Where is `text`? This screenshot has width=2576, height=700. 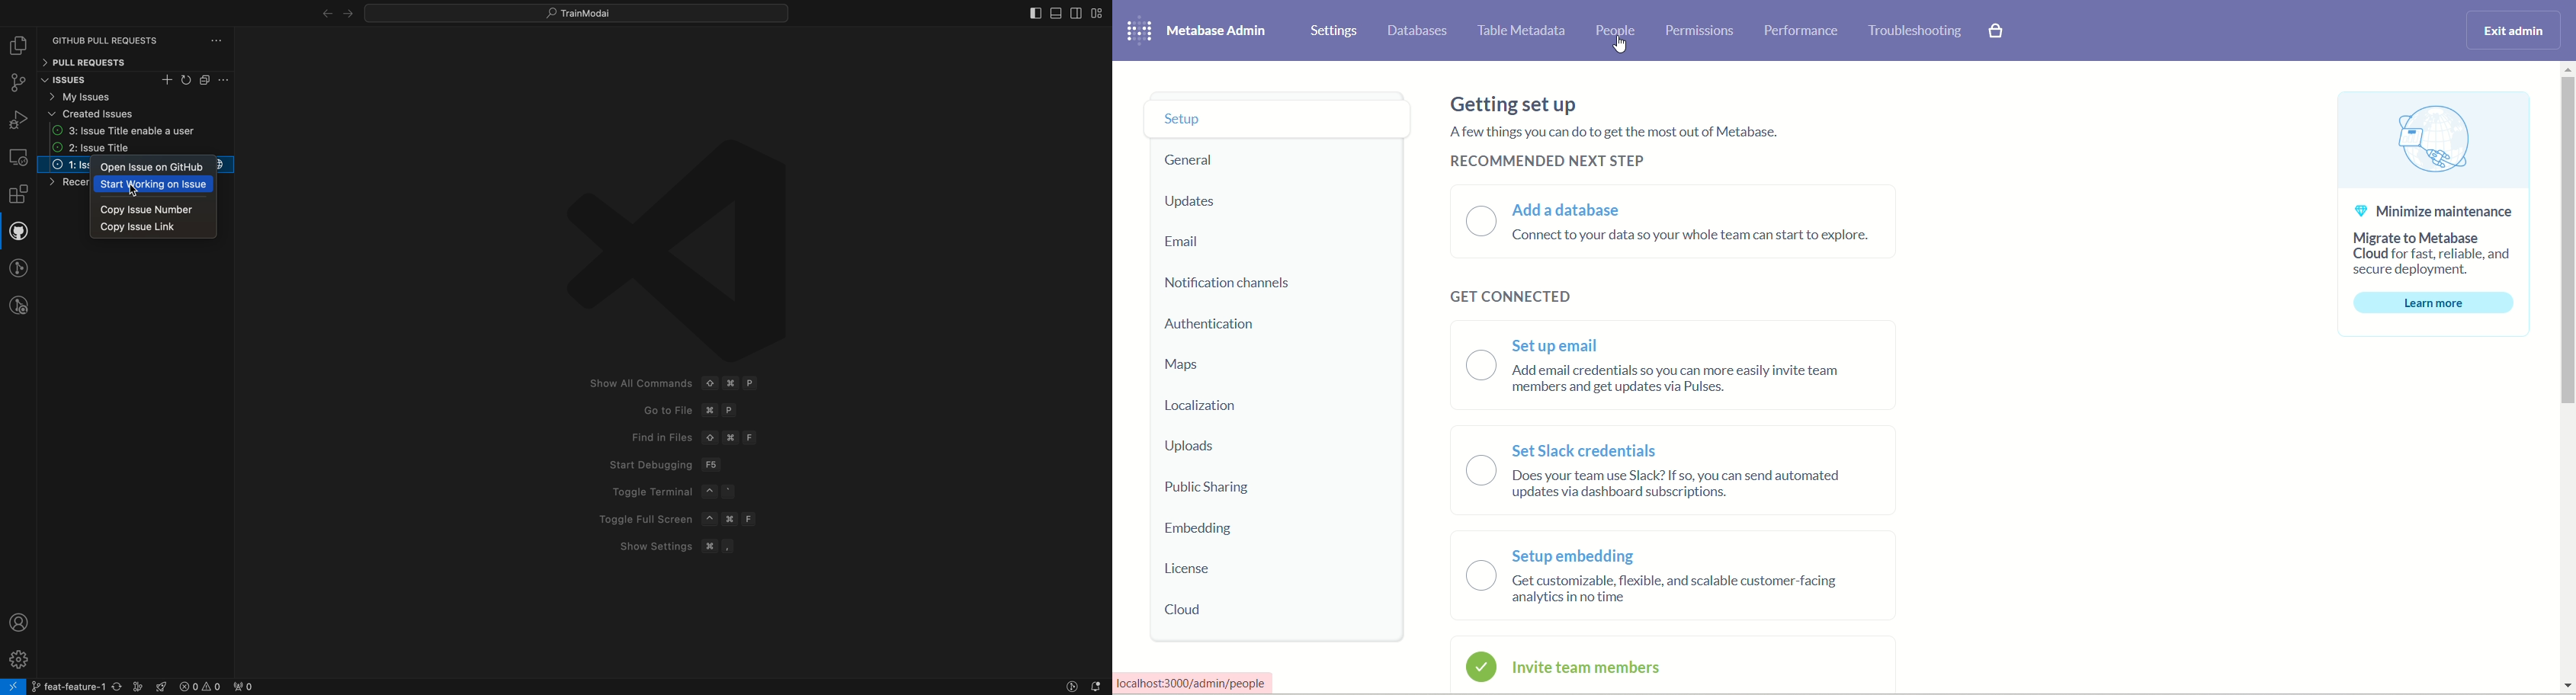
text is located at coordinates (2428, 178).